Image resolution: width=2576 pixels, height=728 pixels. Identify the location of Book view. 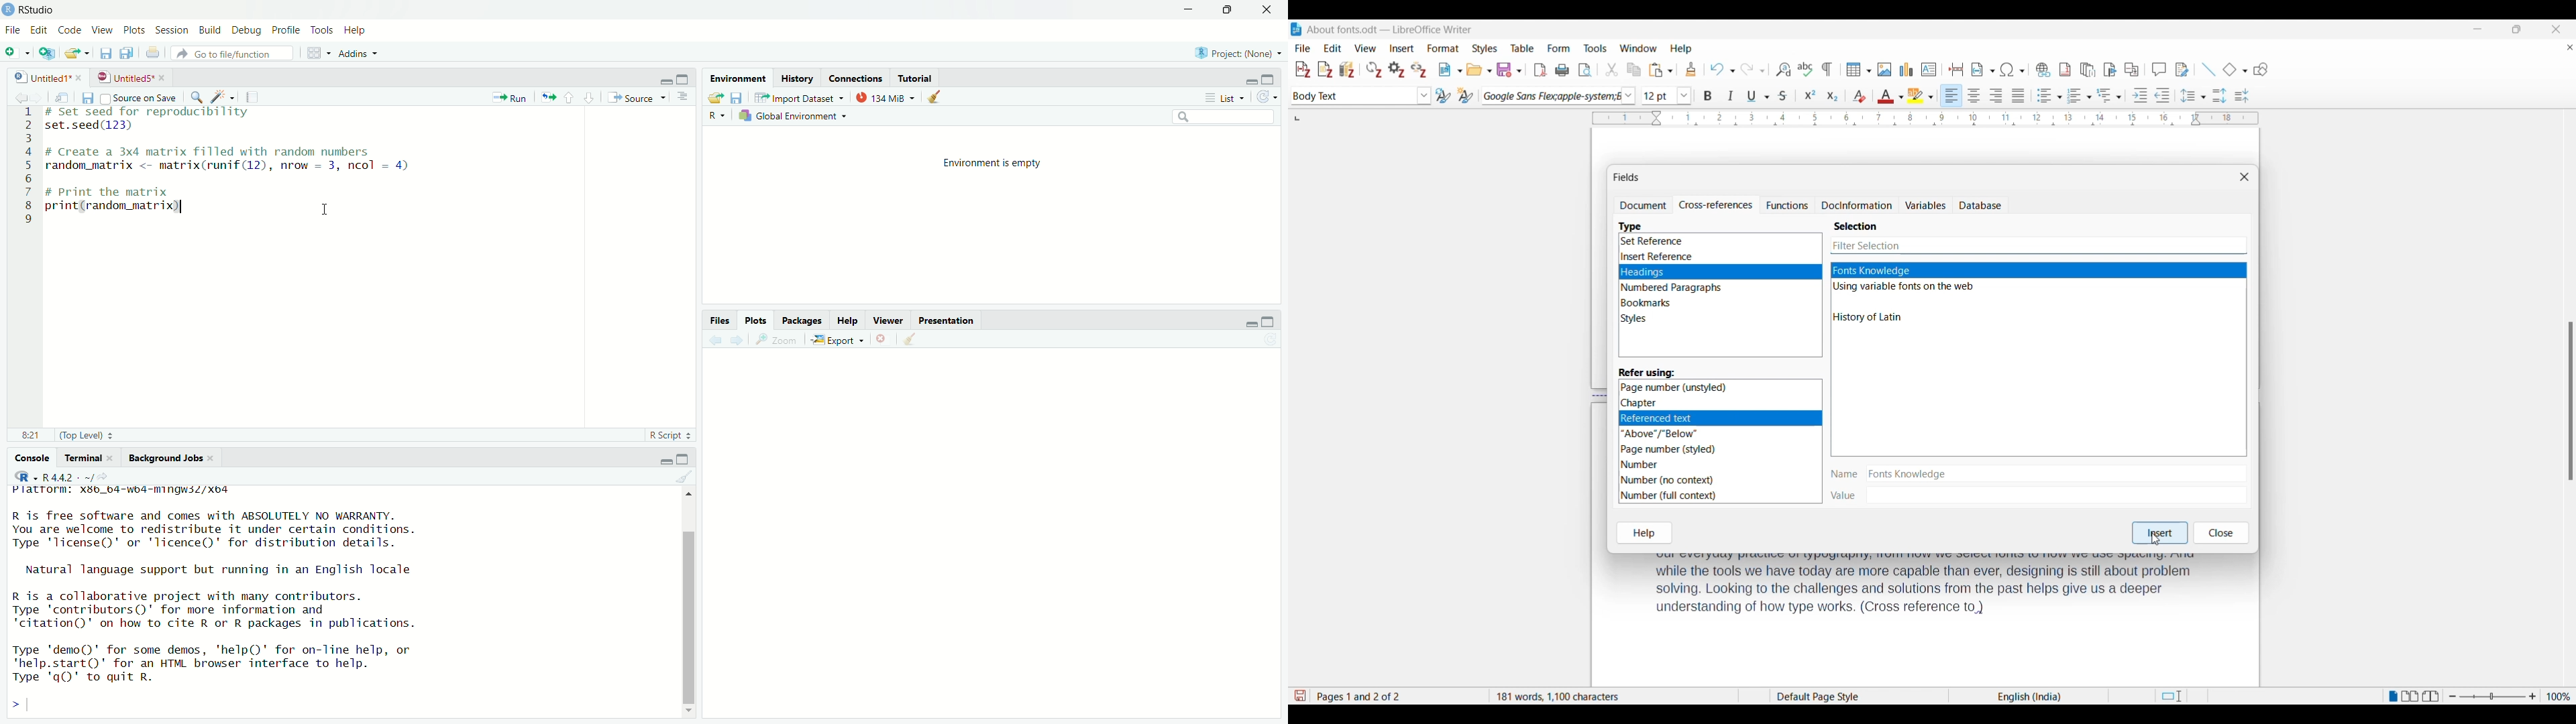
(2431, 696).